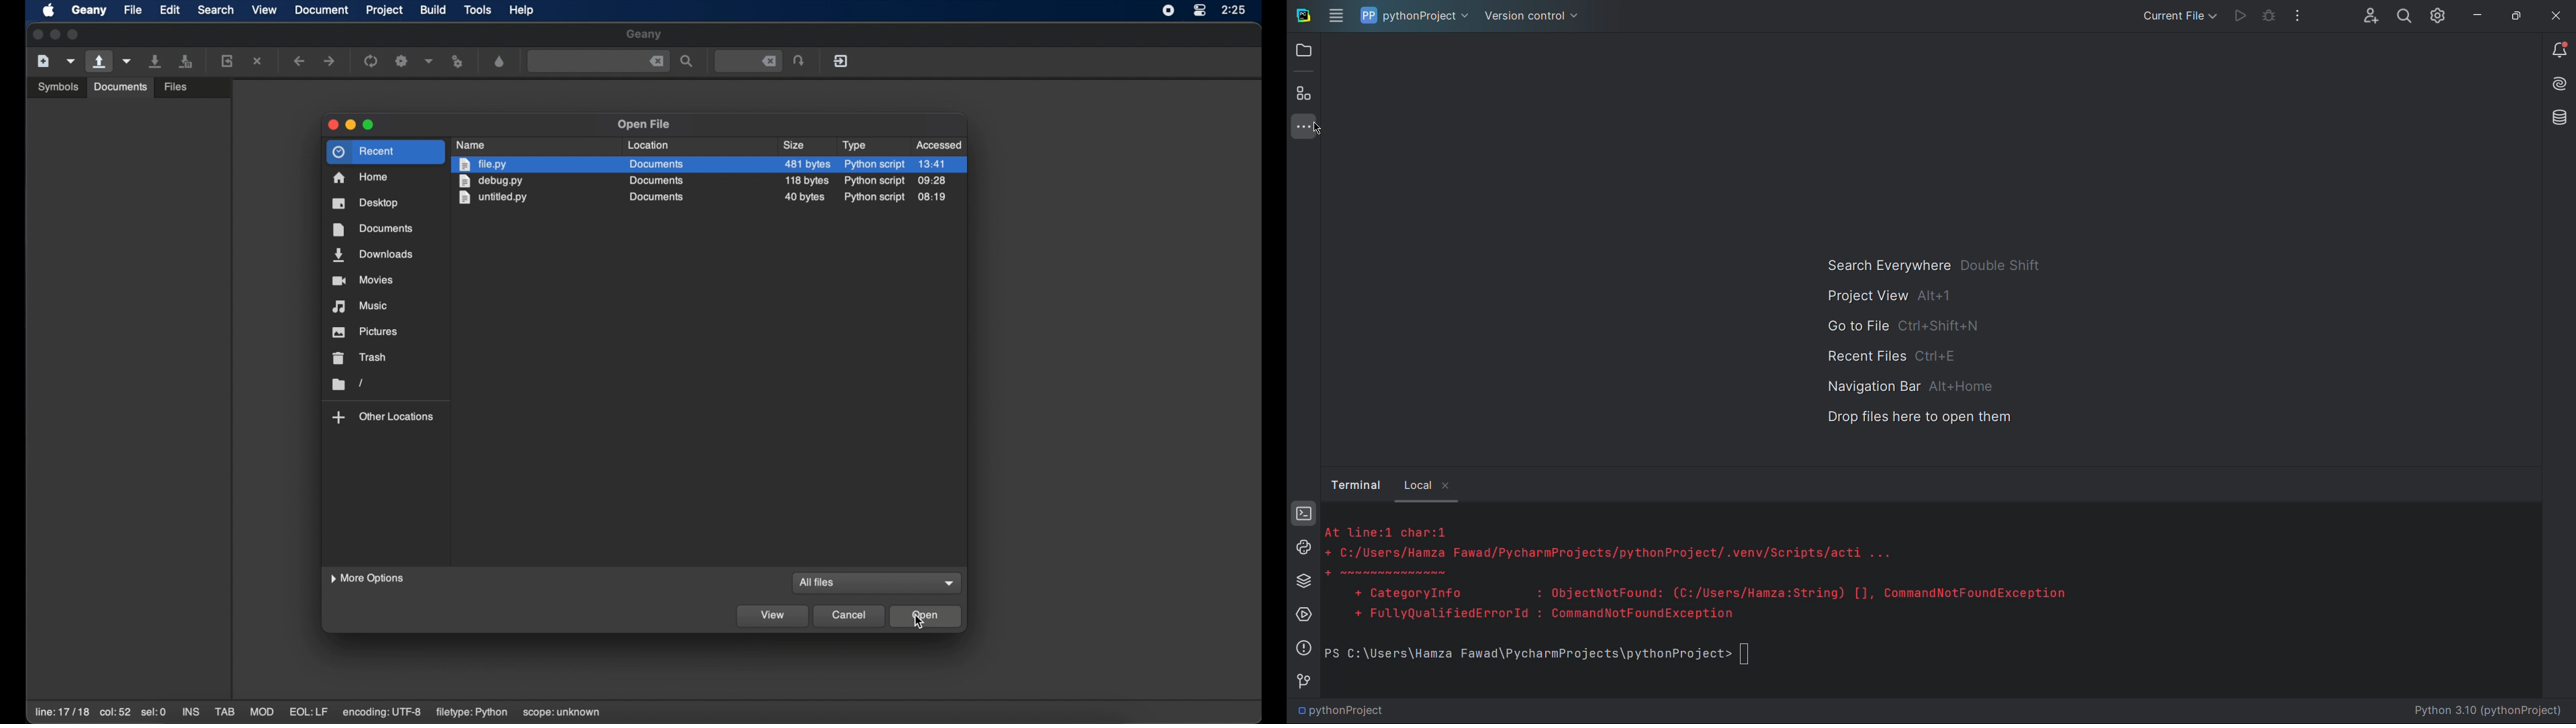  I want to click on ins, so click(192, 712).